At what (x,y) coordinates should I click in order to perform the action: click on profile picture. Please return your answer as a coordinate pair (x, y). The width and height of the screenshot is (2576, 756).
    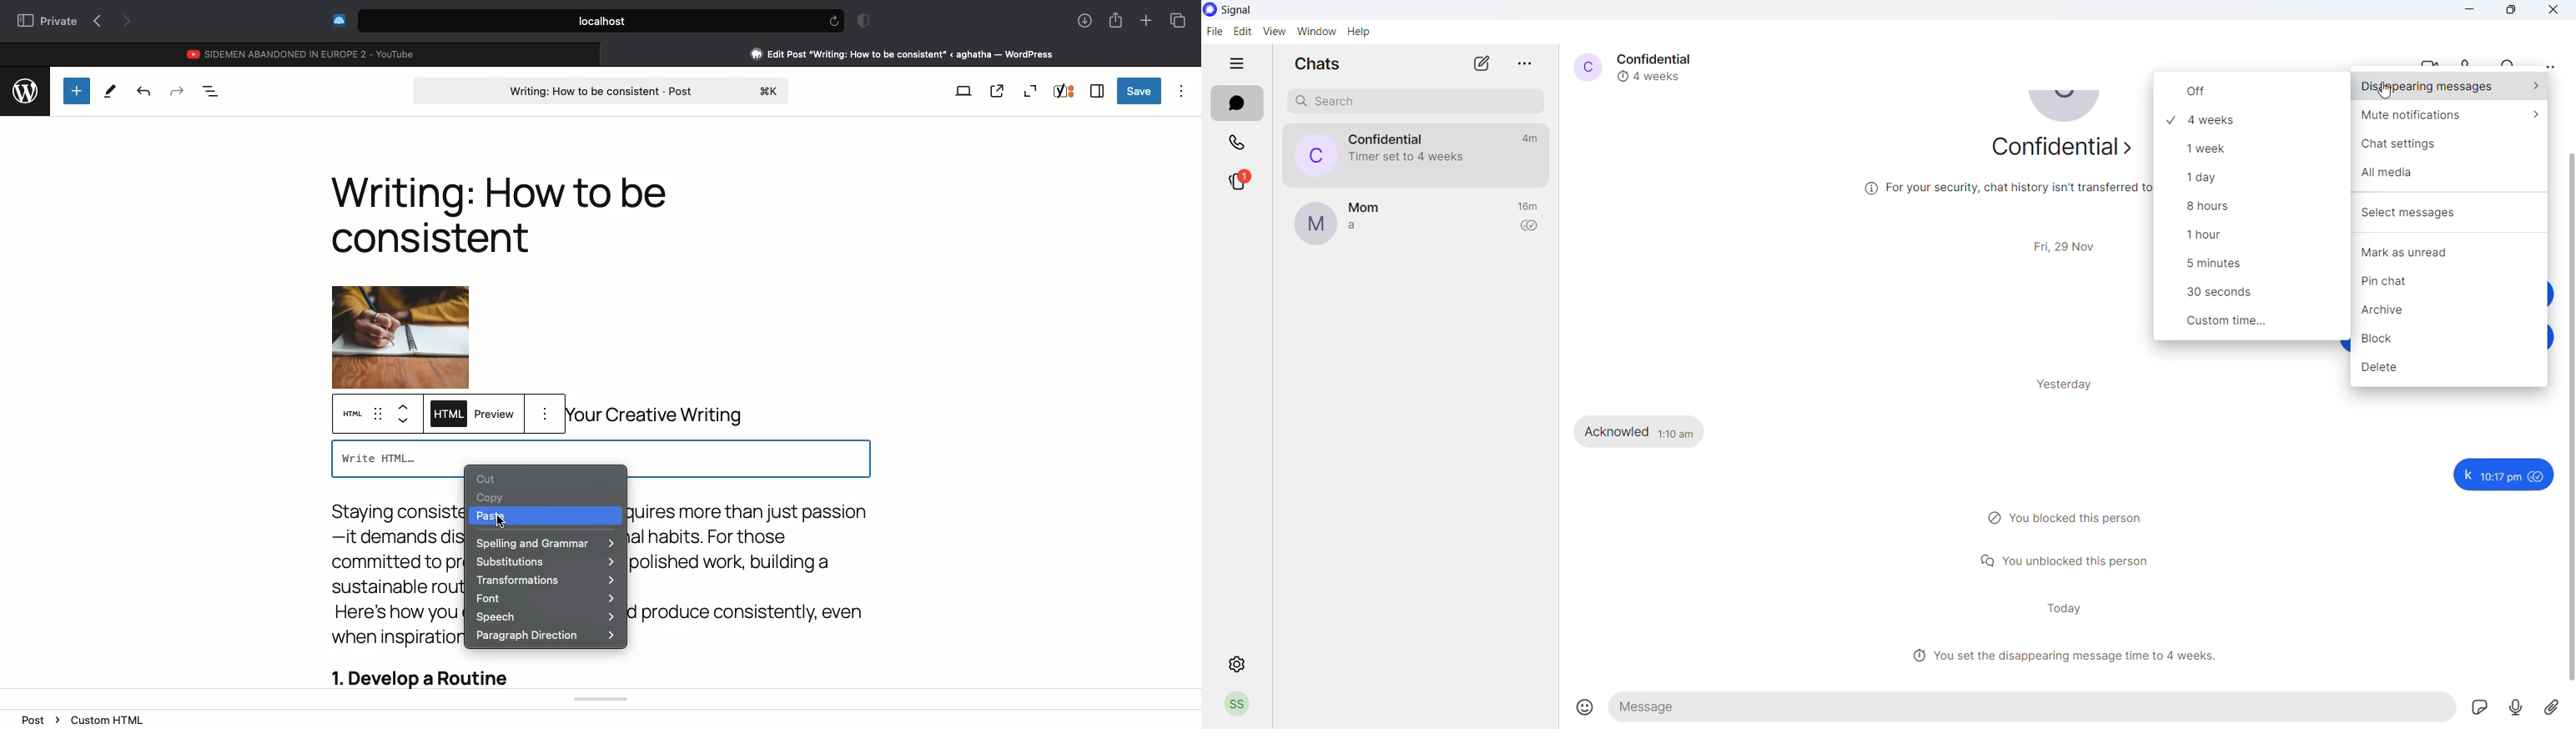
    Looking at the image, I should click on (2068, 110).